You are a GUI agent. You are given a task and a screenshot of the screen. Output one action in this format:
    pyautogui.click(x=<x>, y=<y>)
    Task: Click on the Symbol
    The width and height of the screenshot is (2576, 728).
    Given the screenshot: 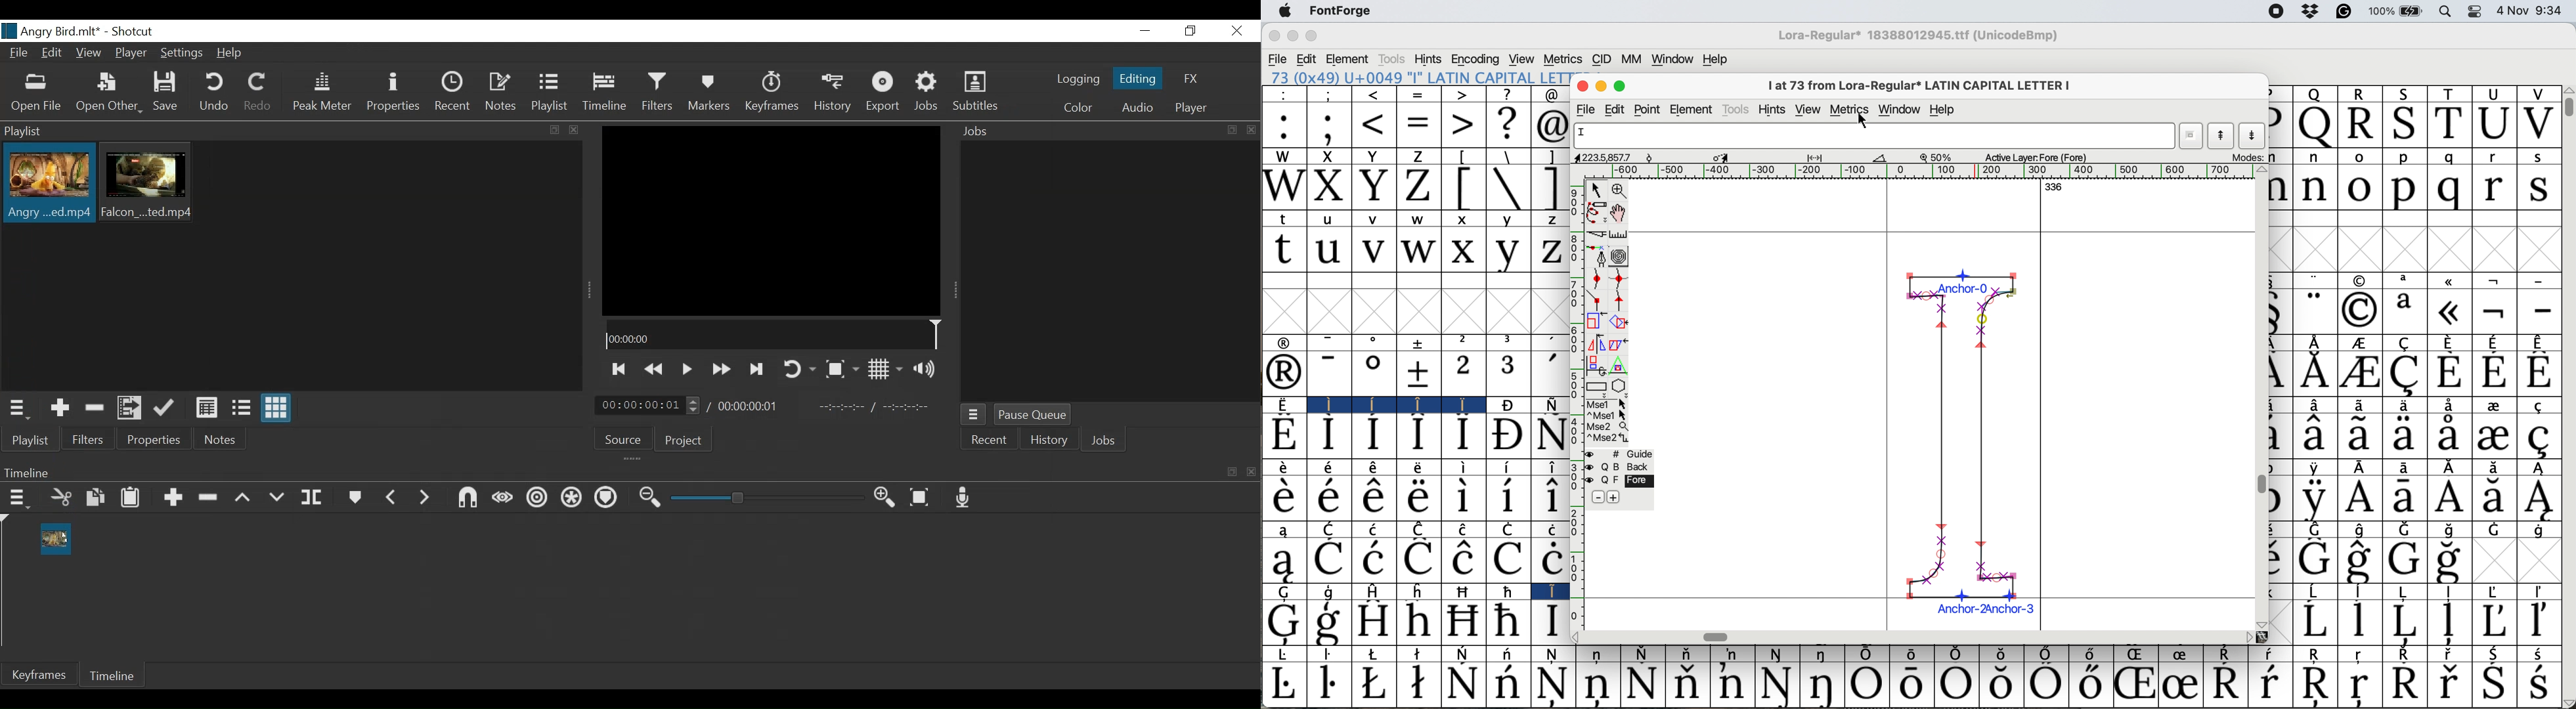 What is the action you would take?
    pyautogui.click(x=2448, y=435)
    